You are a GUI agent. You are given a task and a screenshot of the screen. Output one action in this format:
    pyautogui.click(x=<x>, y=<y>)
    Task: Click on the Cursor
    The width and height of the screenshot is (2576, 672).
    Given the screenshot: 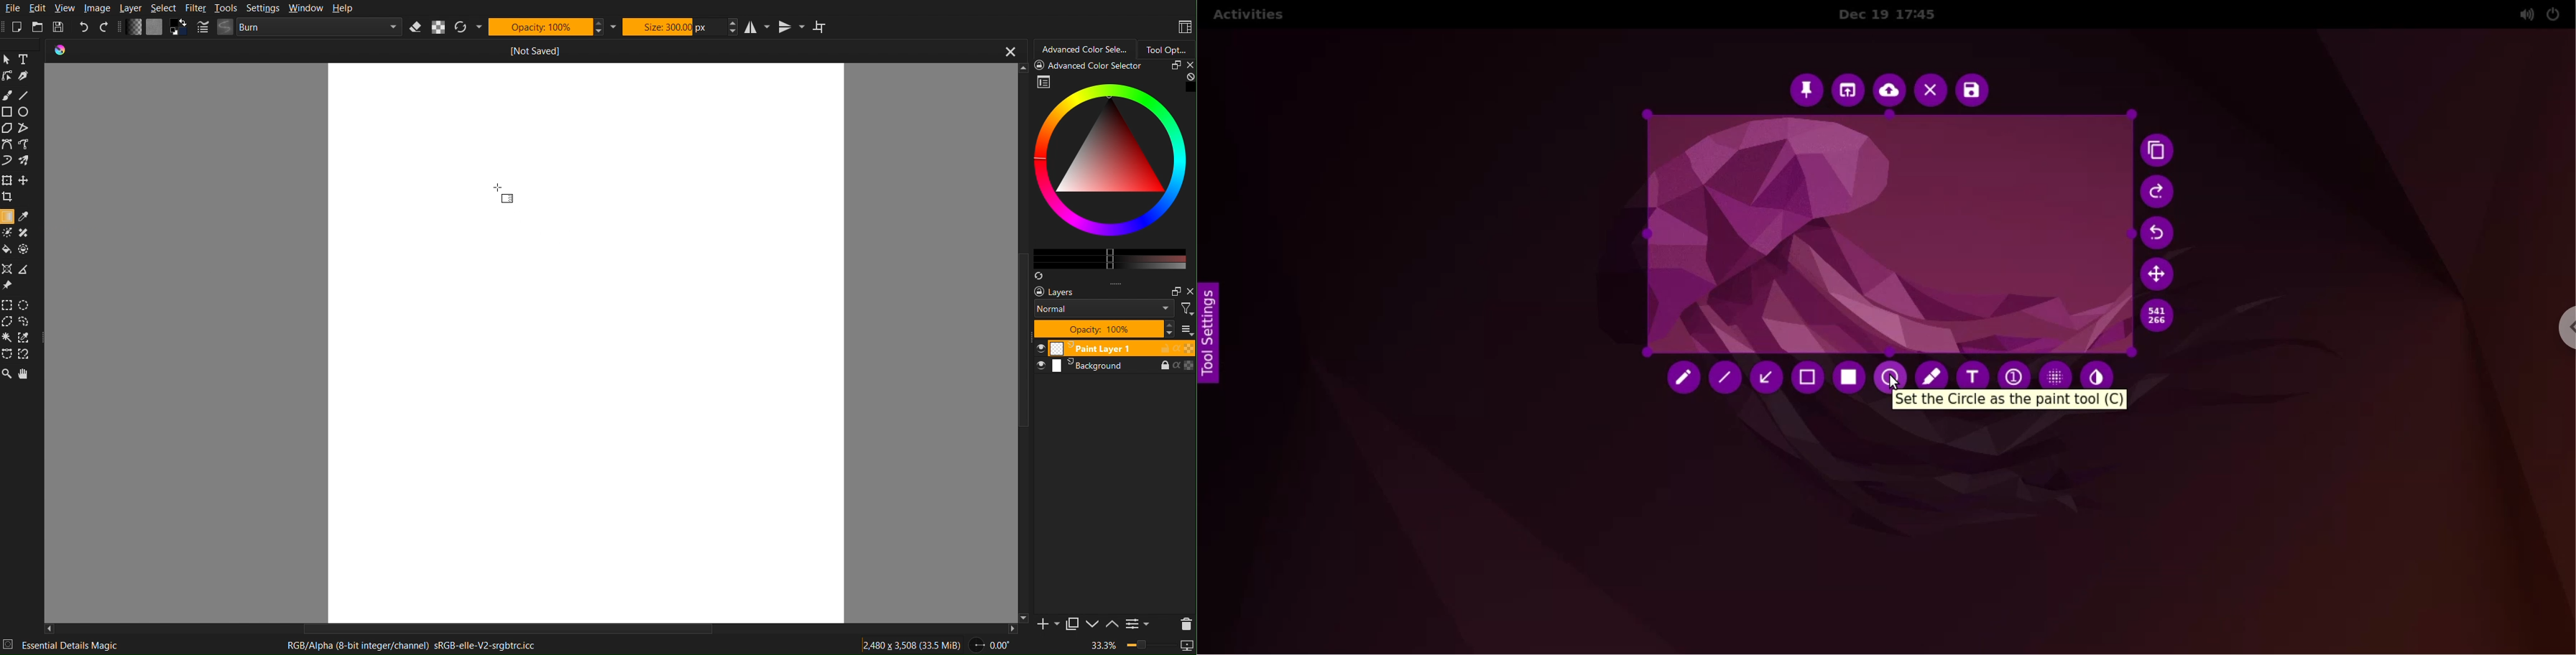 What is the action you would take?
    pyautogui.click(x=499, y=186)
    